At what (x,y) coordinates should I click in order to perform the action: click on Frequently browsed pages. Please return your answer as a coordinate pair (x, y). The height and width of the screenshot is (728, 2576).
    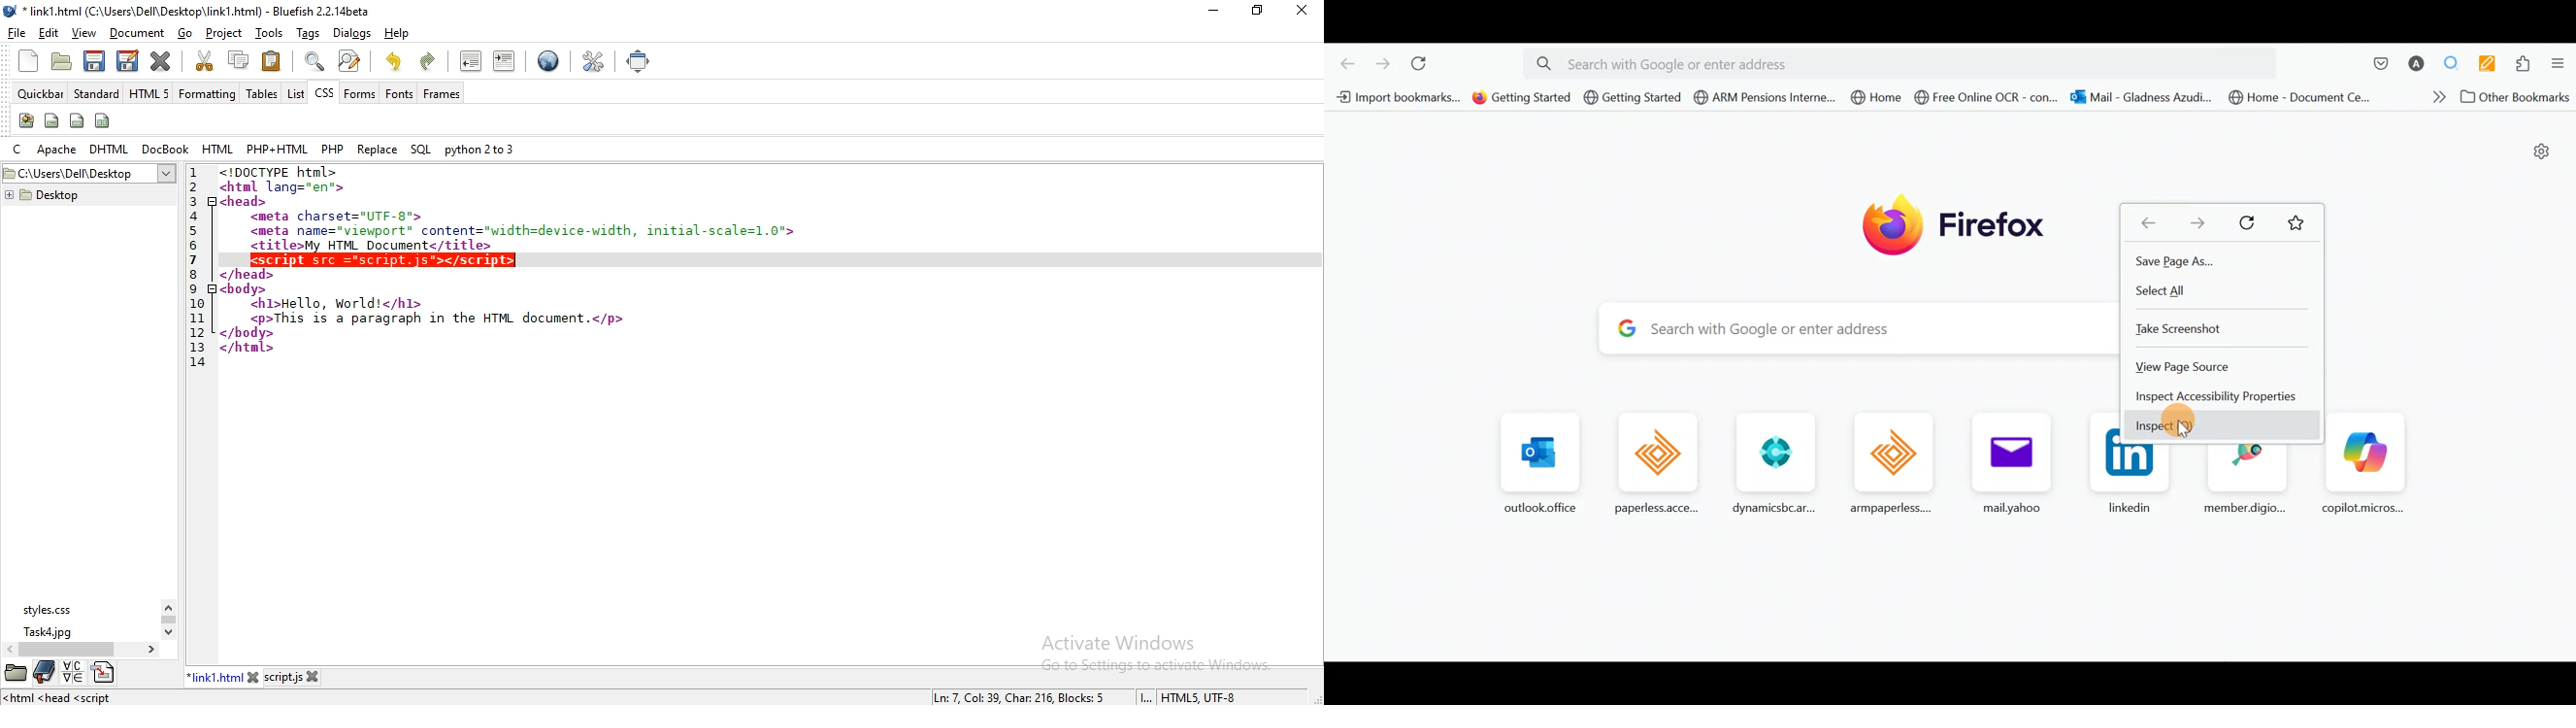
    Looking at the image, I should click on (1787, 462).